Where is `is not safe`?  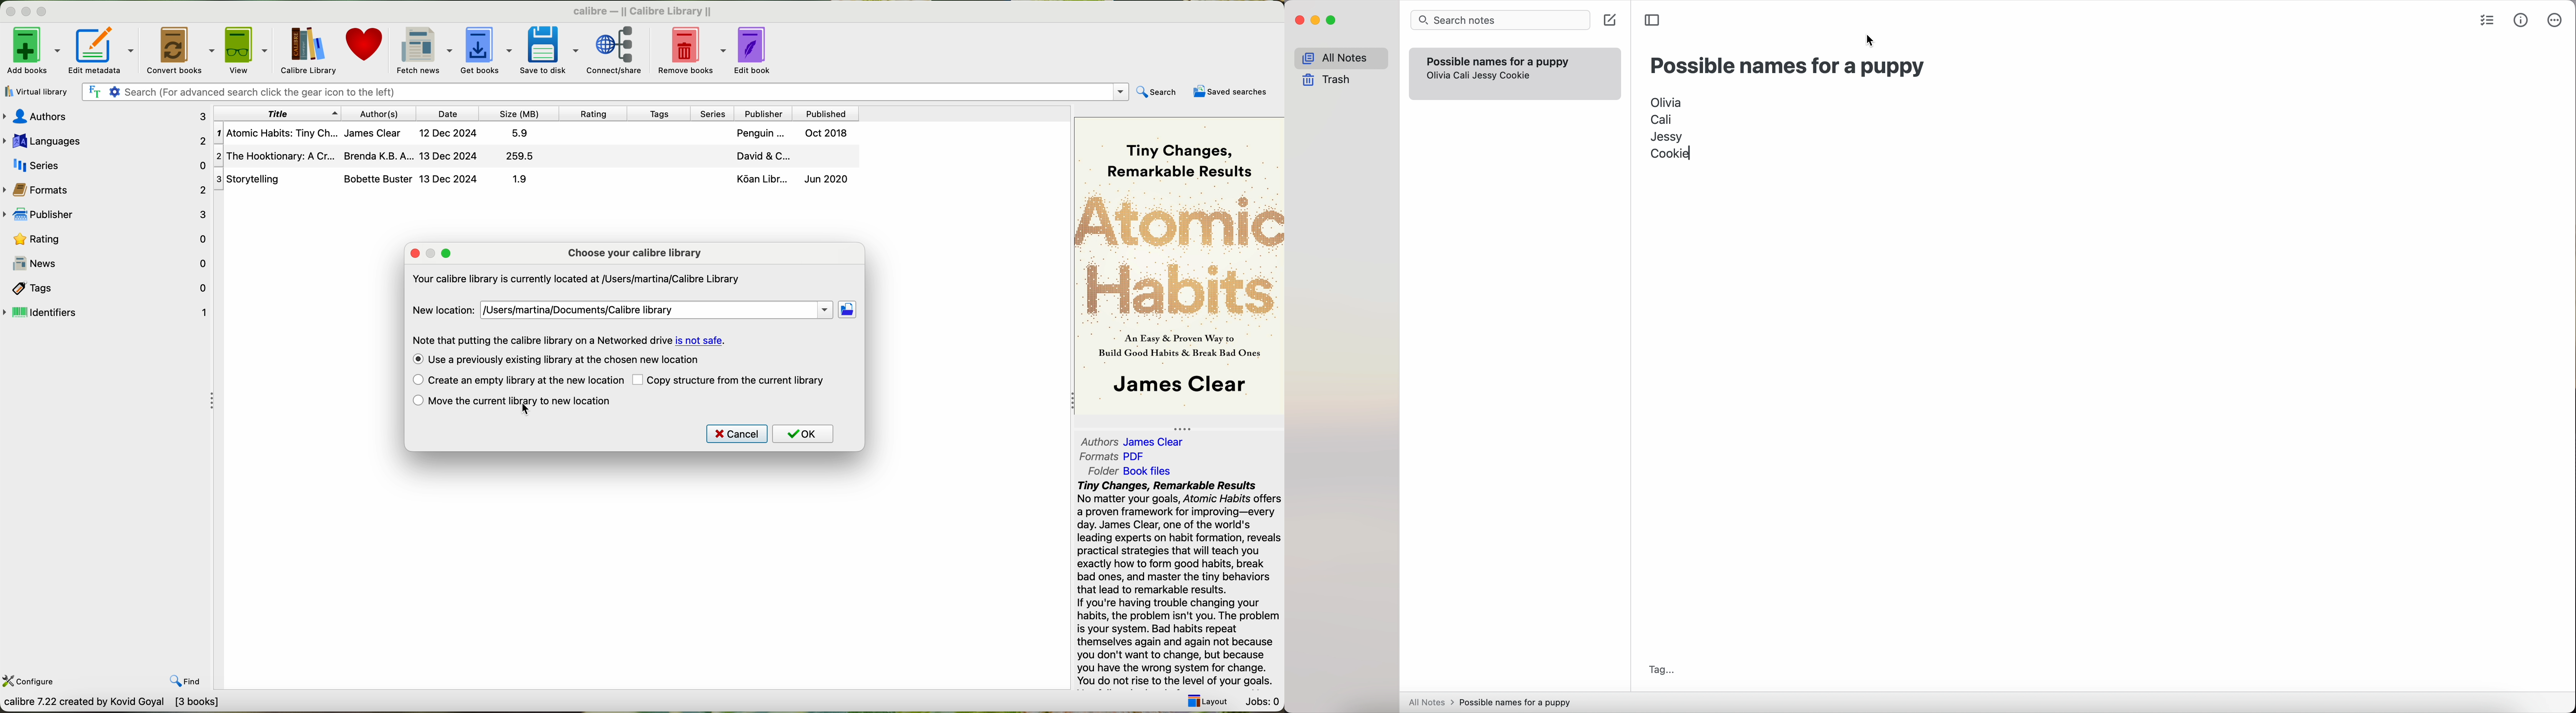 is not safe is located at coordinates (700, 340).